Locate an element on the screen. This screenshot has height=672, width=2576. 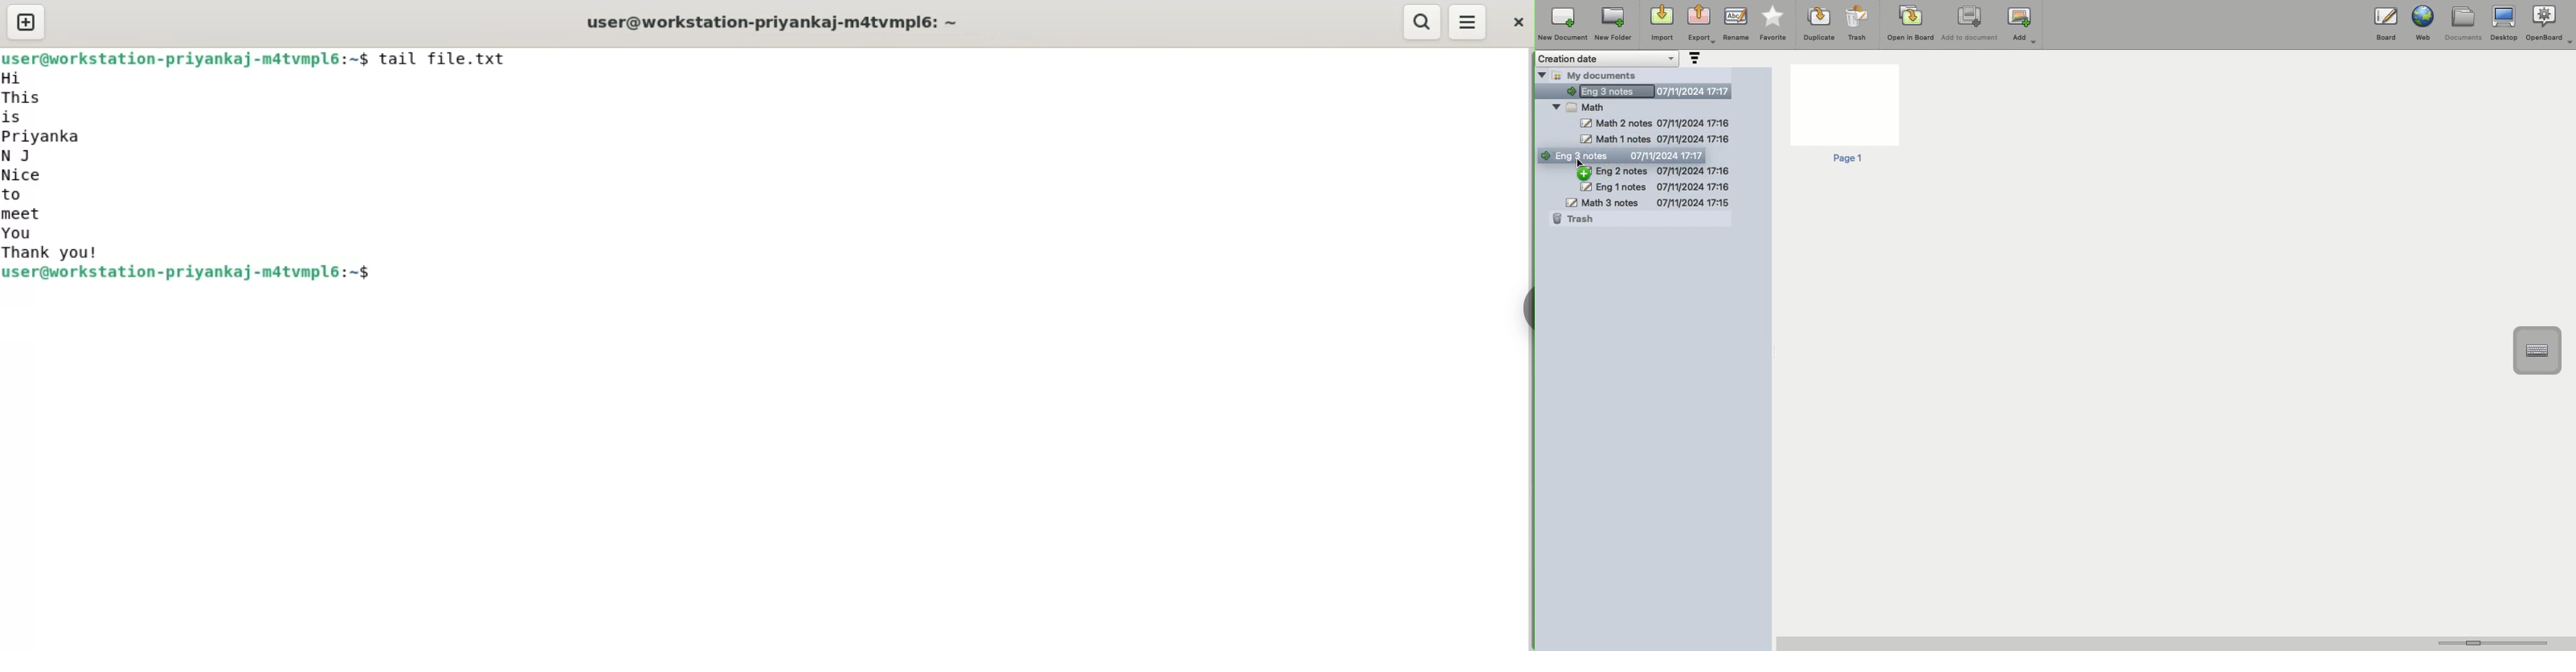
Add to document is located at coordinates (1971, 25).